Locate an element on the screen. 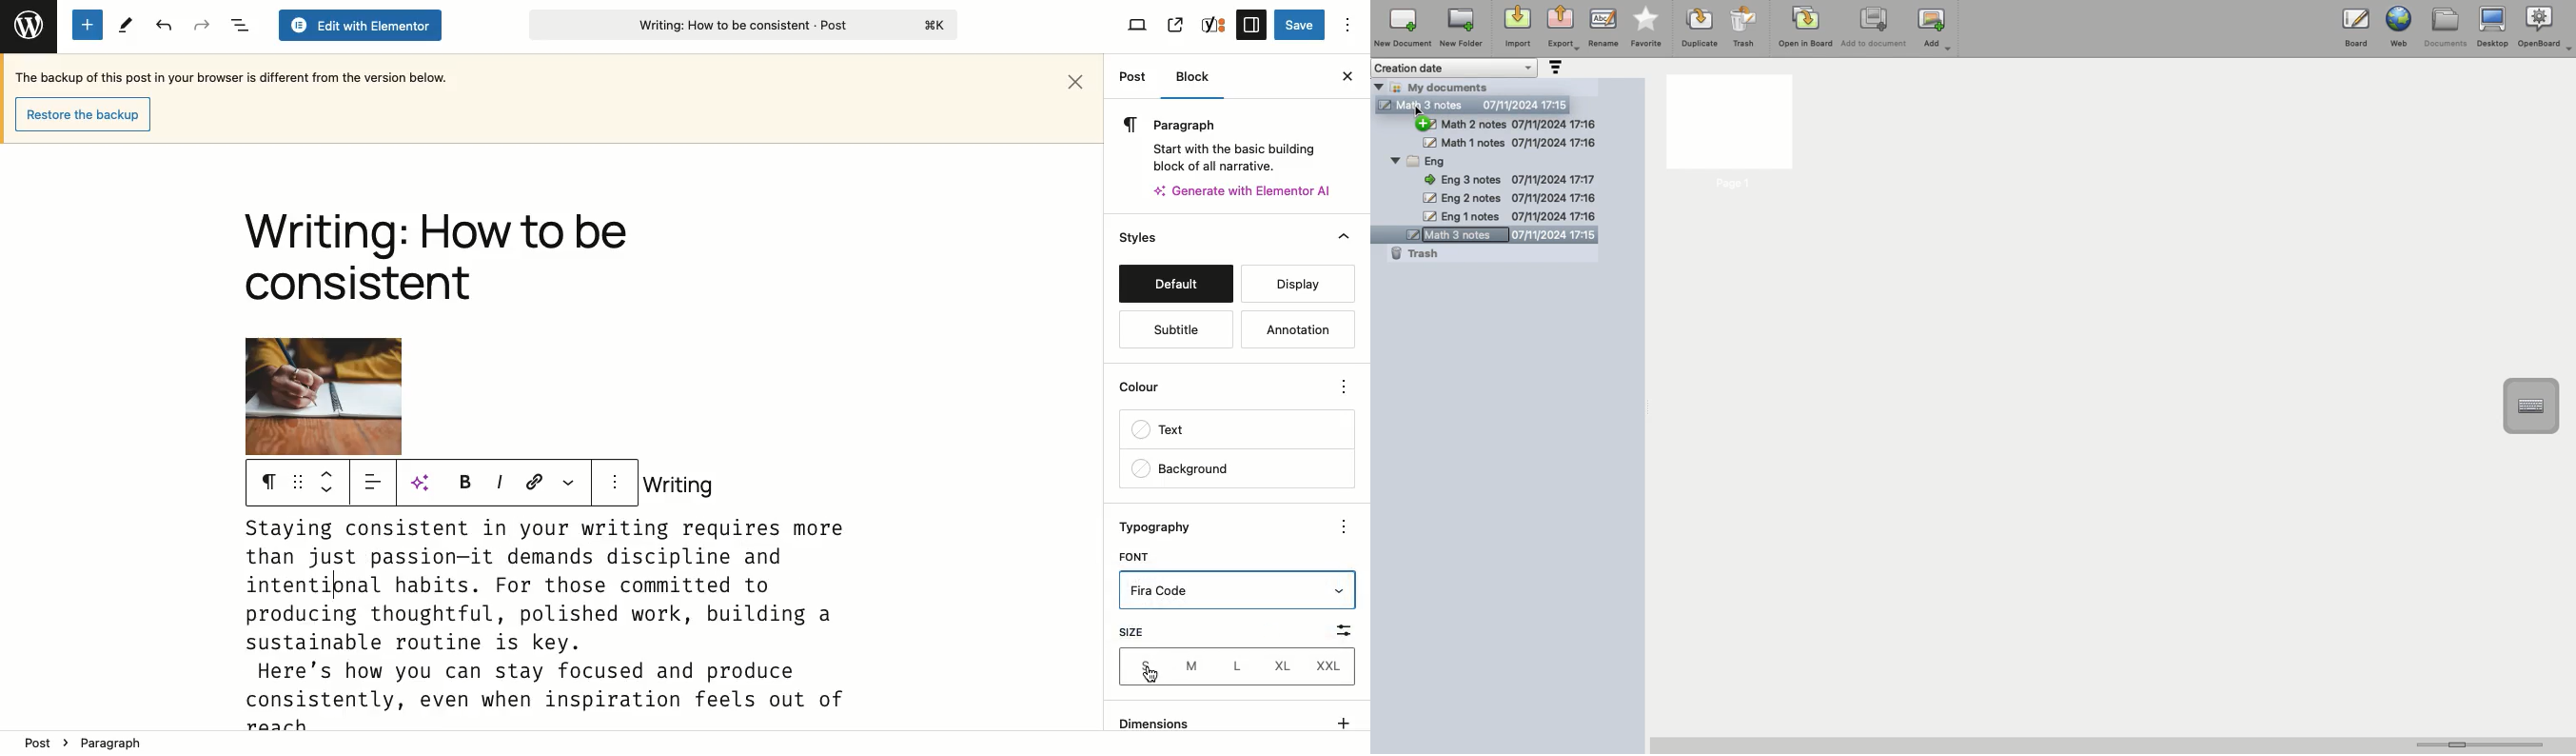 This screenshot has width=2576, height=756. Undo is located at coordinates (164, 26).